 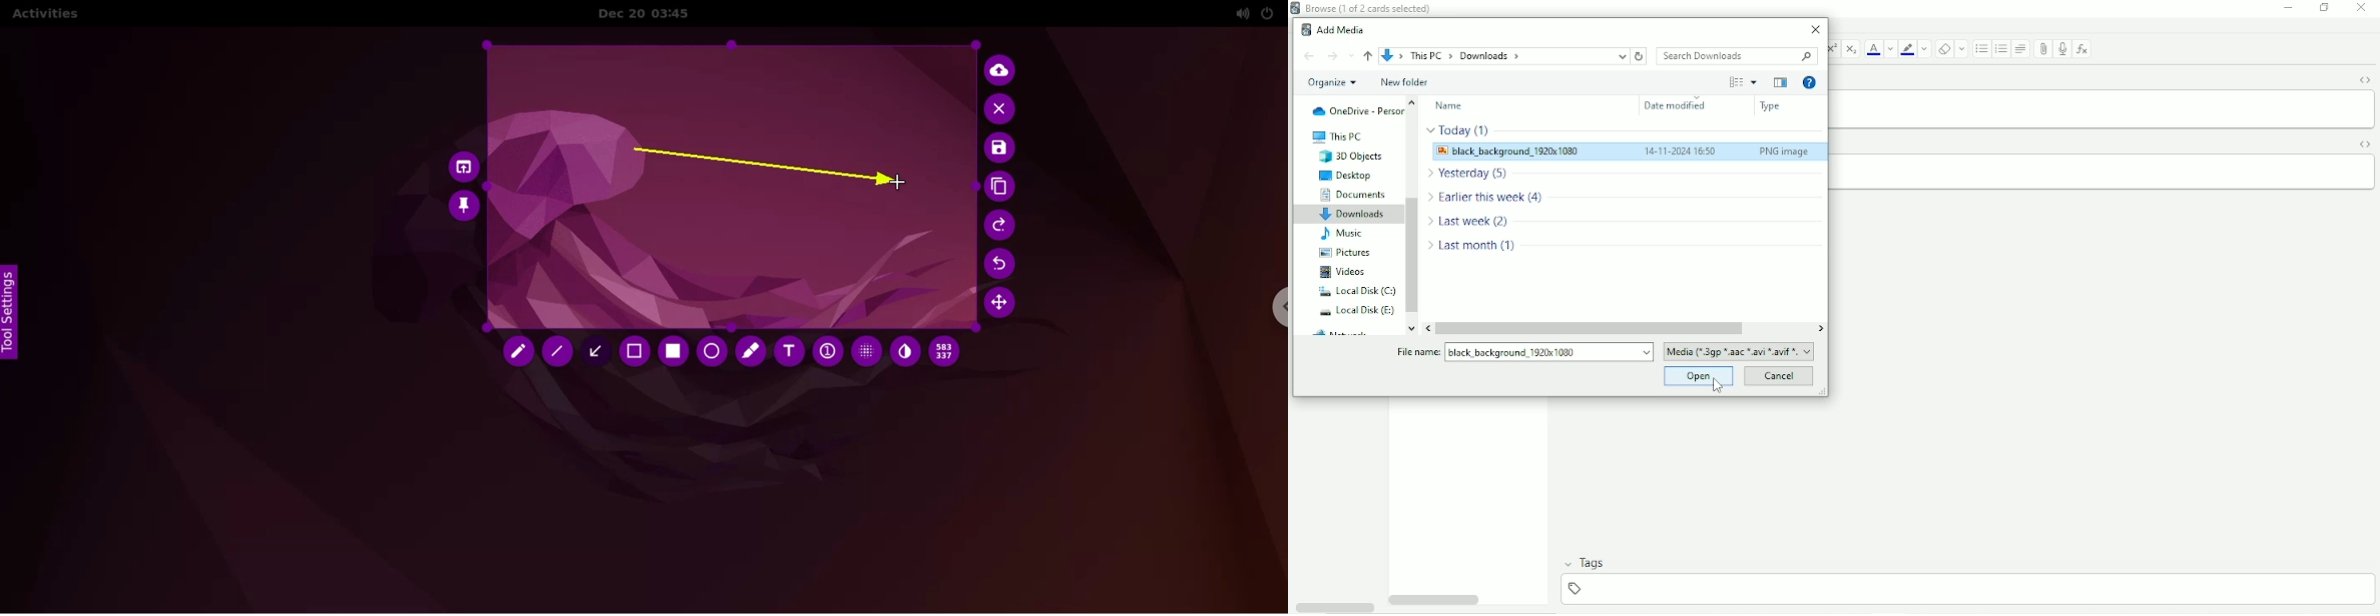 I want to click on Change color, so click(x=1890, y=49).